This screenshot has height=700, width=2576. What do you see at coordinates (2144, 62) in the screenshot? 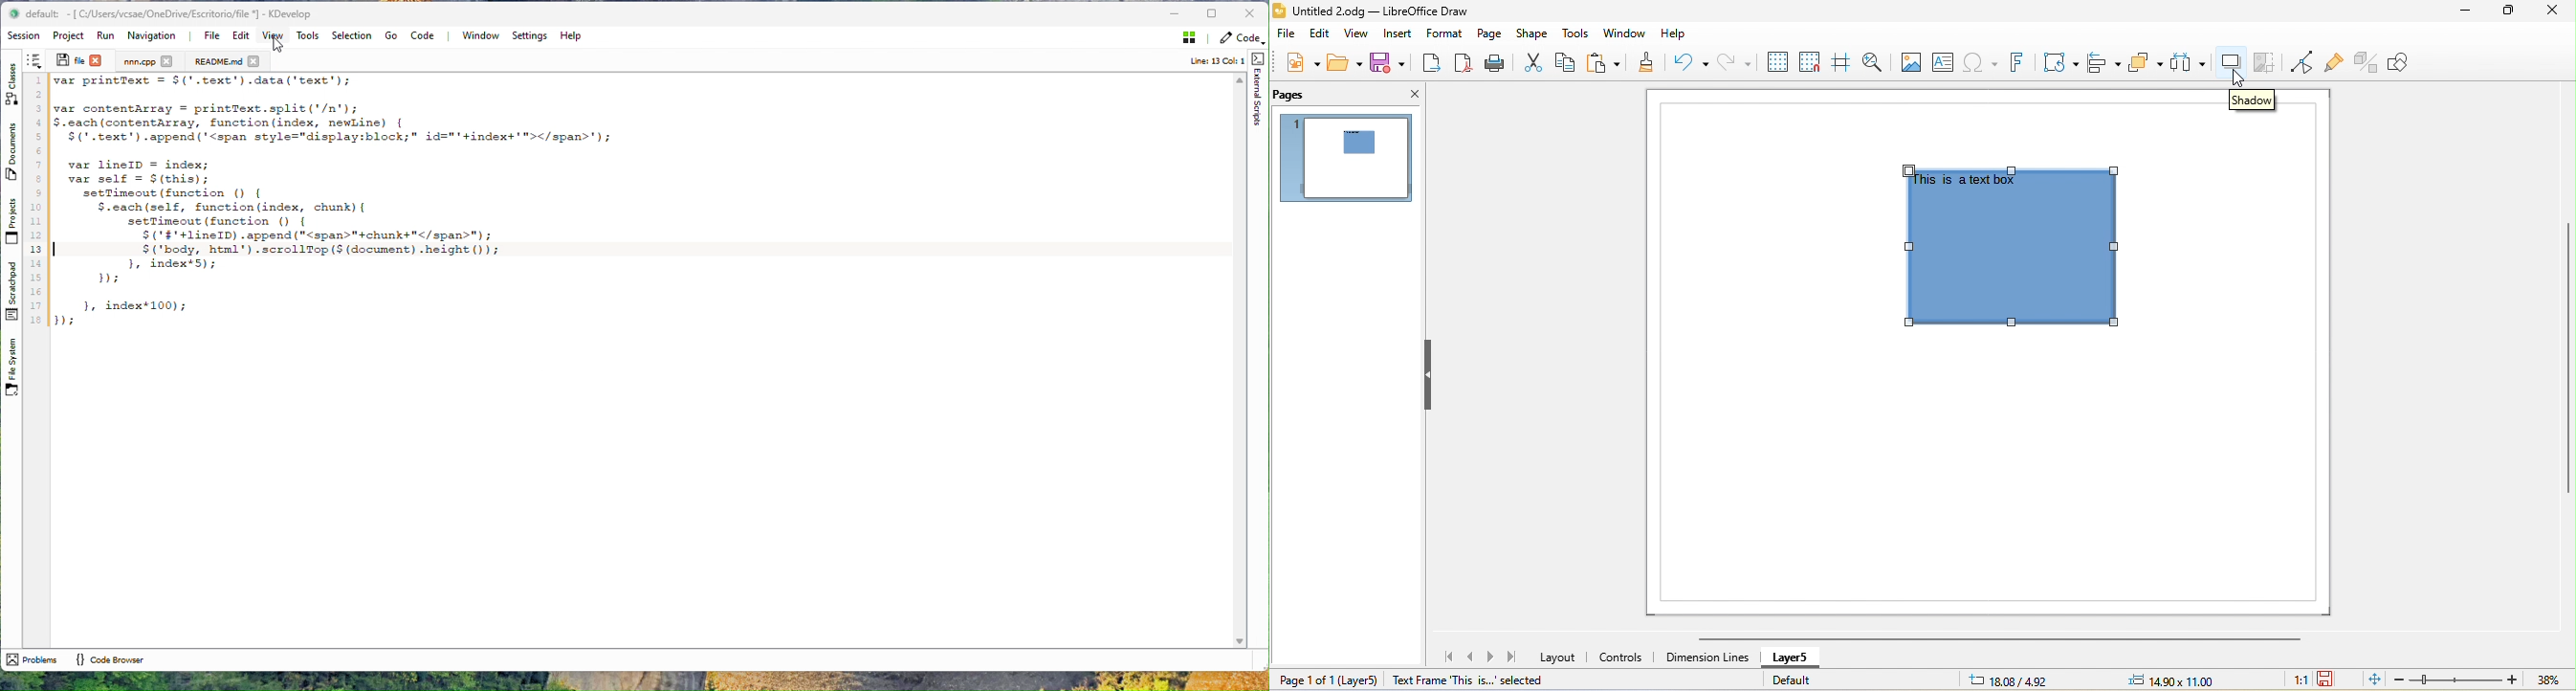
I see `arrange` at bounding box center [2144, 62].